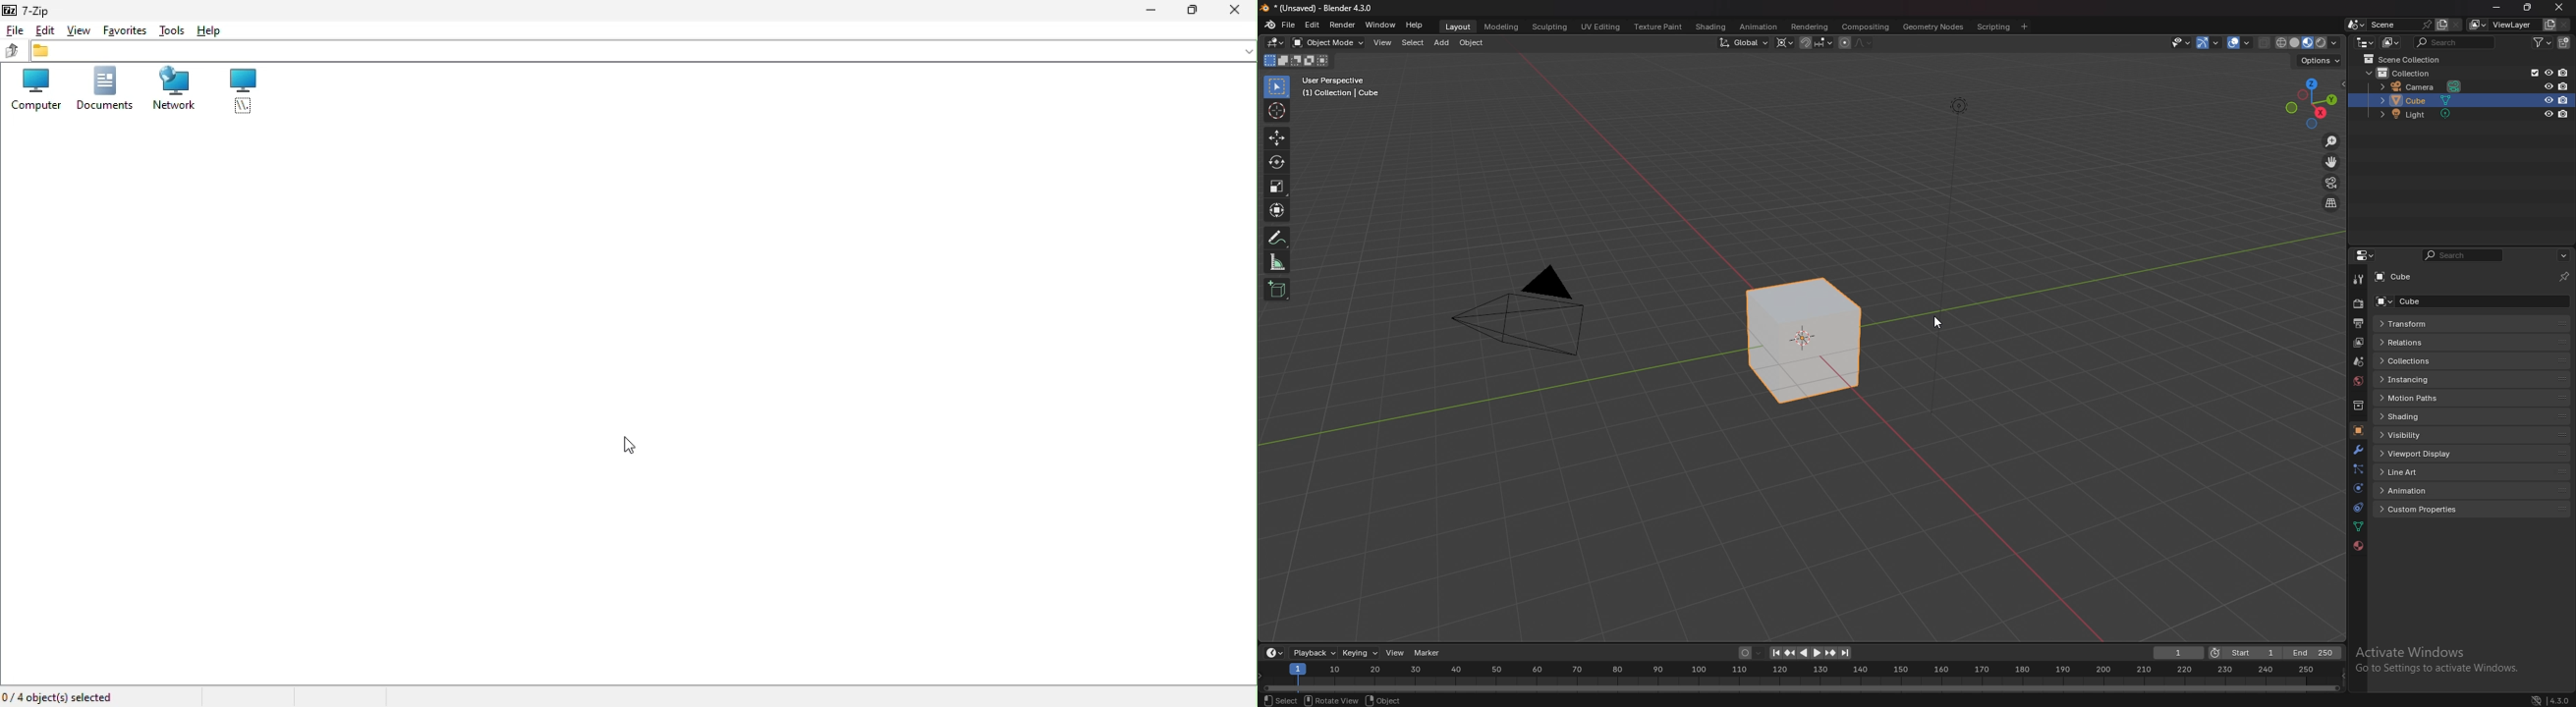 Image resolution: width=2576 pixels, height=728 pixels. I want to click on zoom, so click(2332, 141).